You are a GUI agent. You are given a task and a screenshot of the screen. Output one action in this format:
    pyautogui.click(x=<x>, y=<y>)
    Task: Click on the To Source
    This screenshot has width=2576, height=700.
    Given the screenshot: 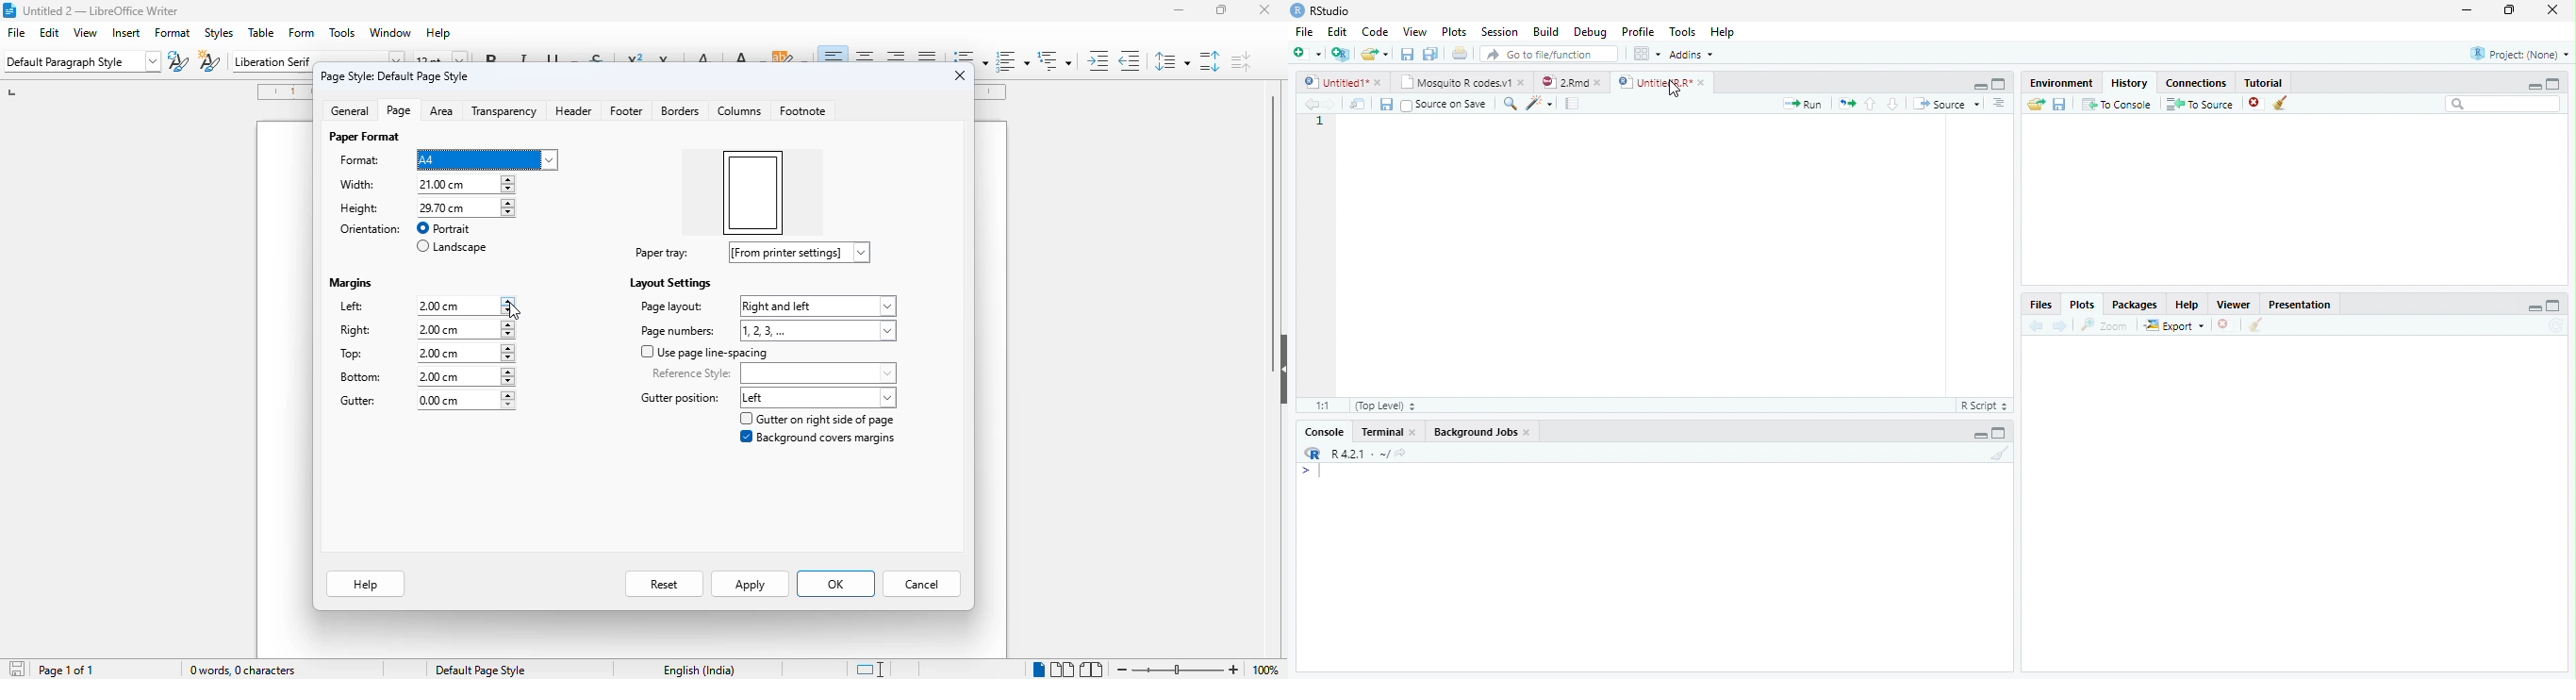 What is the action you would take?
    pyautogui.click(x=2201, y=104)
    